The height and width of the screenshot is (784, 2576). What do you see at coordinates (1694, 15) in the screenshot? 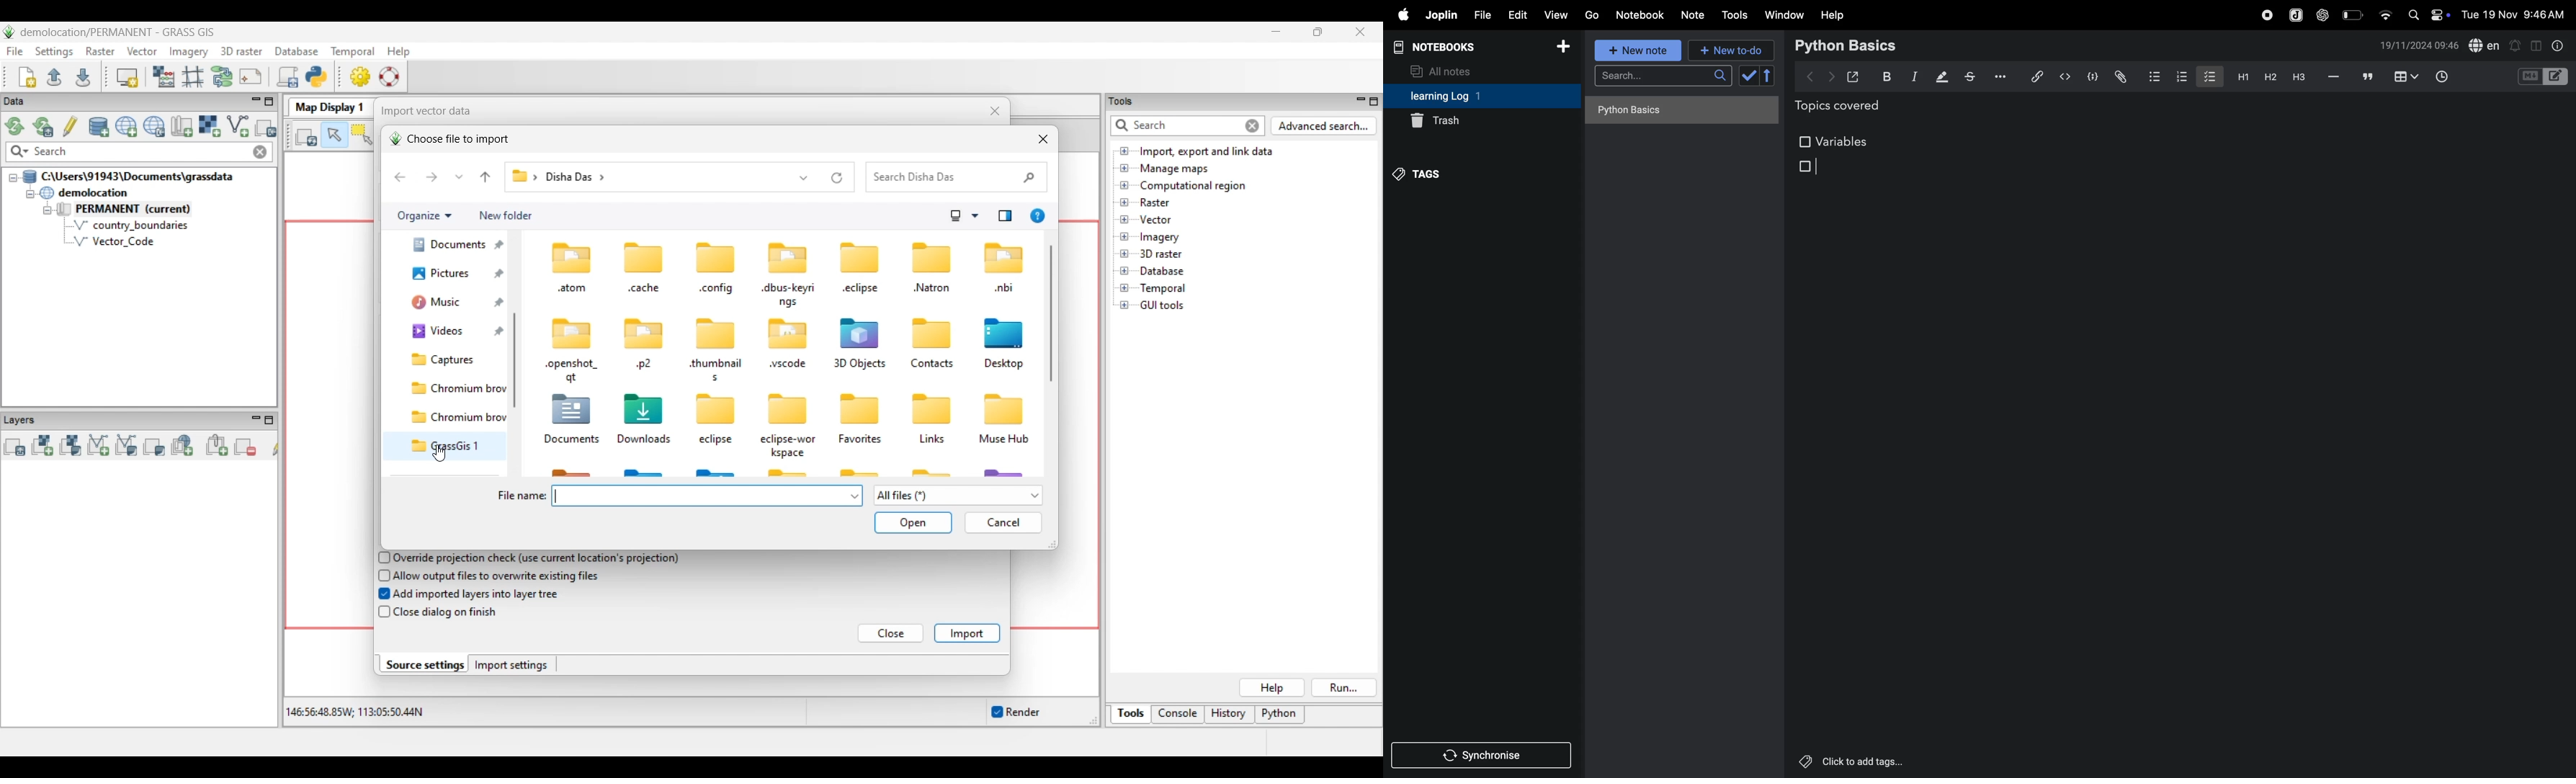
I see `notes` at bounding box center [1694, 15].